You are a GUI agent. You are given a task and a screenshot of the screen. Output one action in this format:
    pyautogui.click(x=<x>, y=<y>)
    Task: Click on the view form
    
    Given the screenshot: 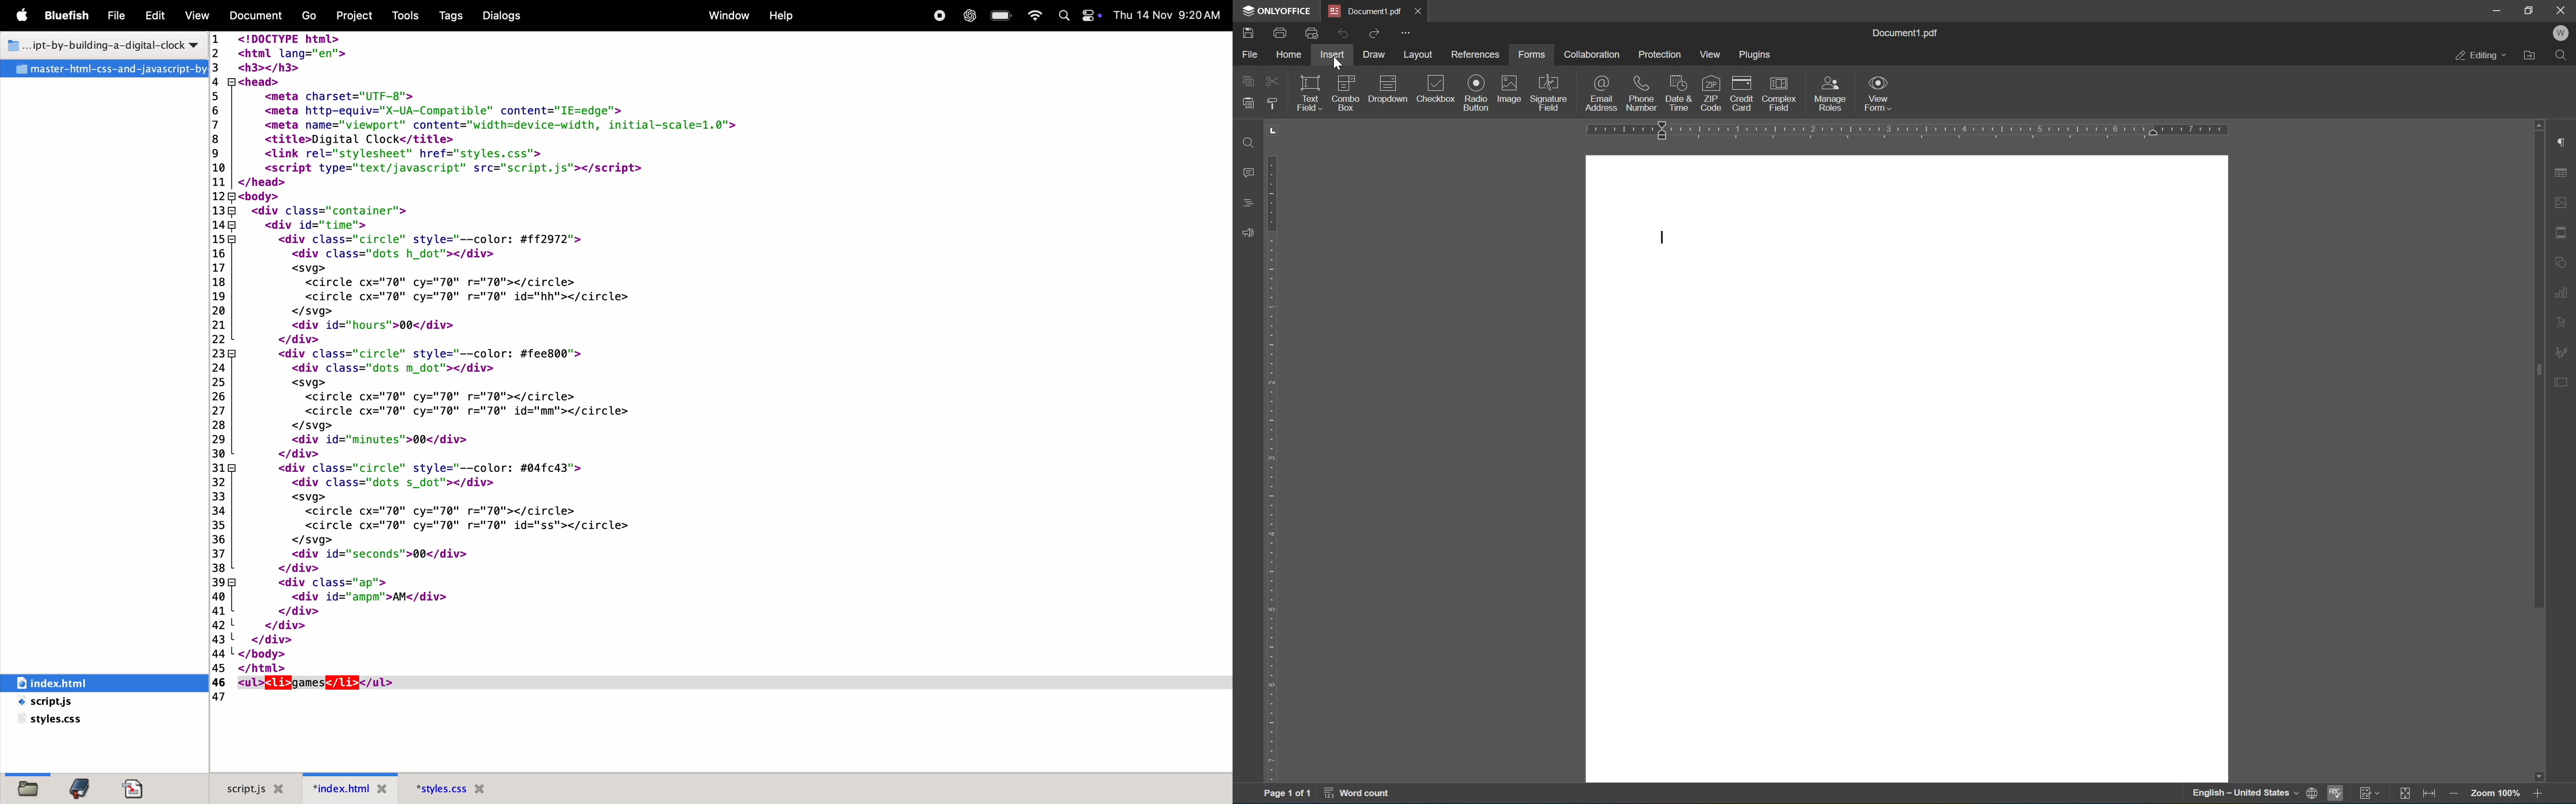 What is the action you would take?
    pyautogui.click(x=1879, y=93)
    